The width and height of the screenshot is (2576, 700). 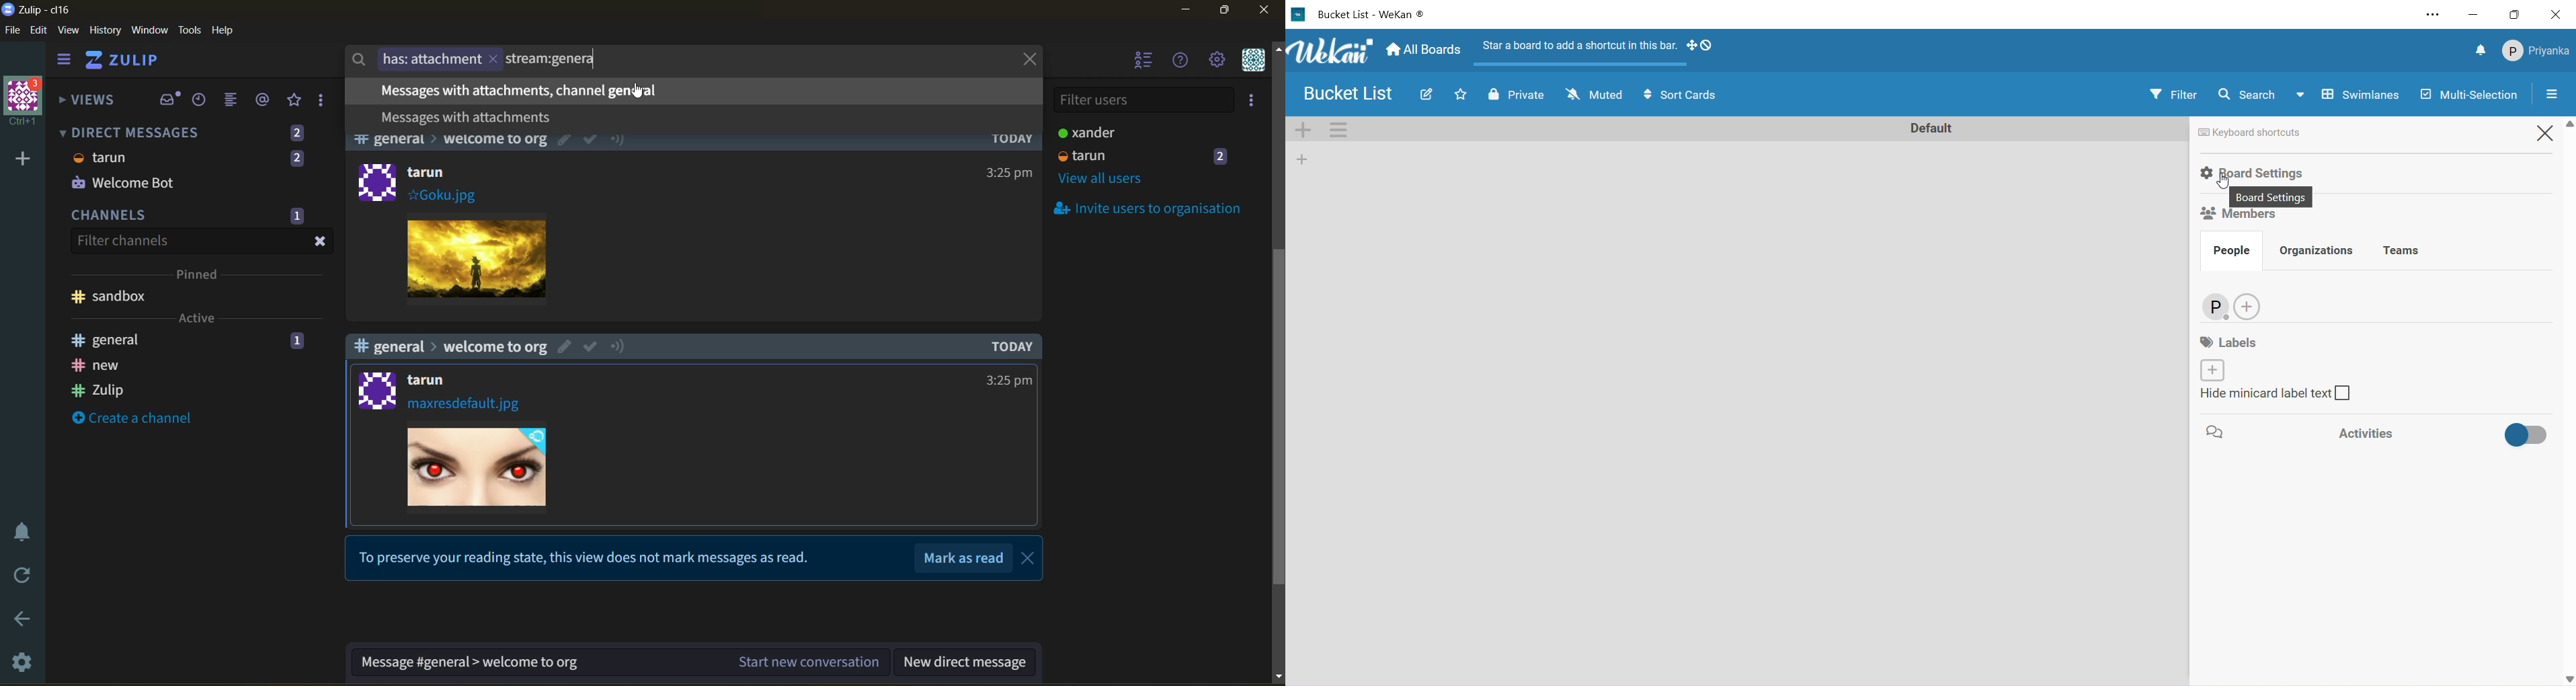 I want to click on maxresdefault.jpg, so click(x=465, y=405).